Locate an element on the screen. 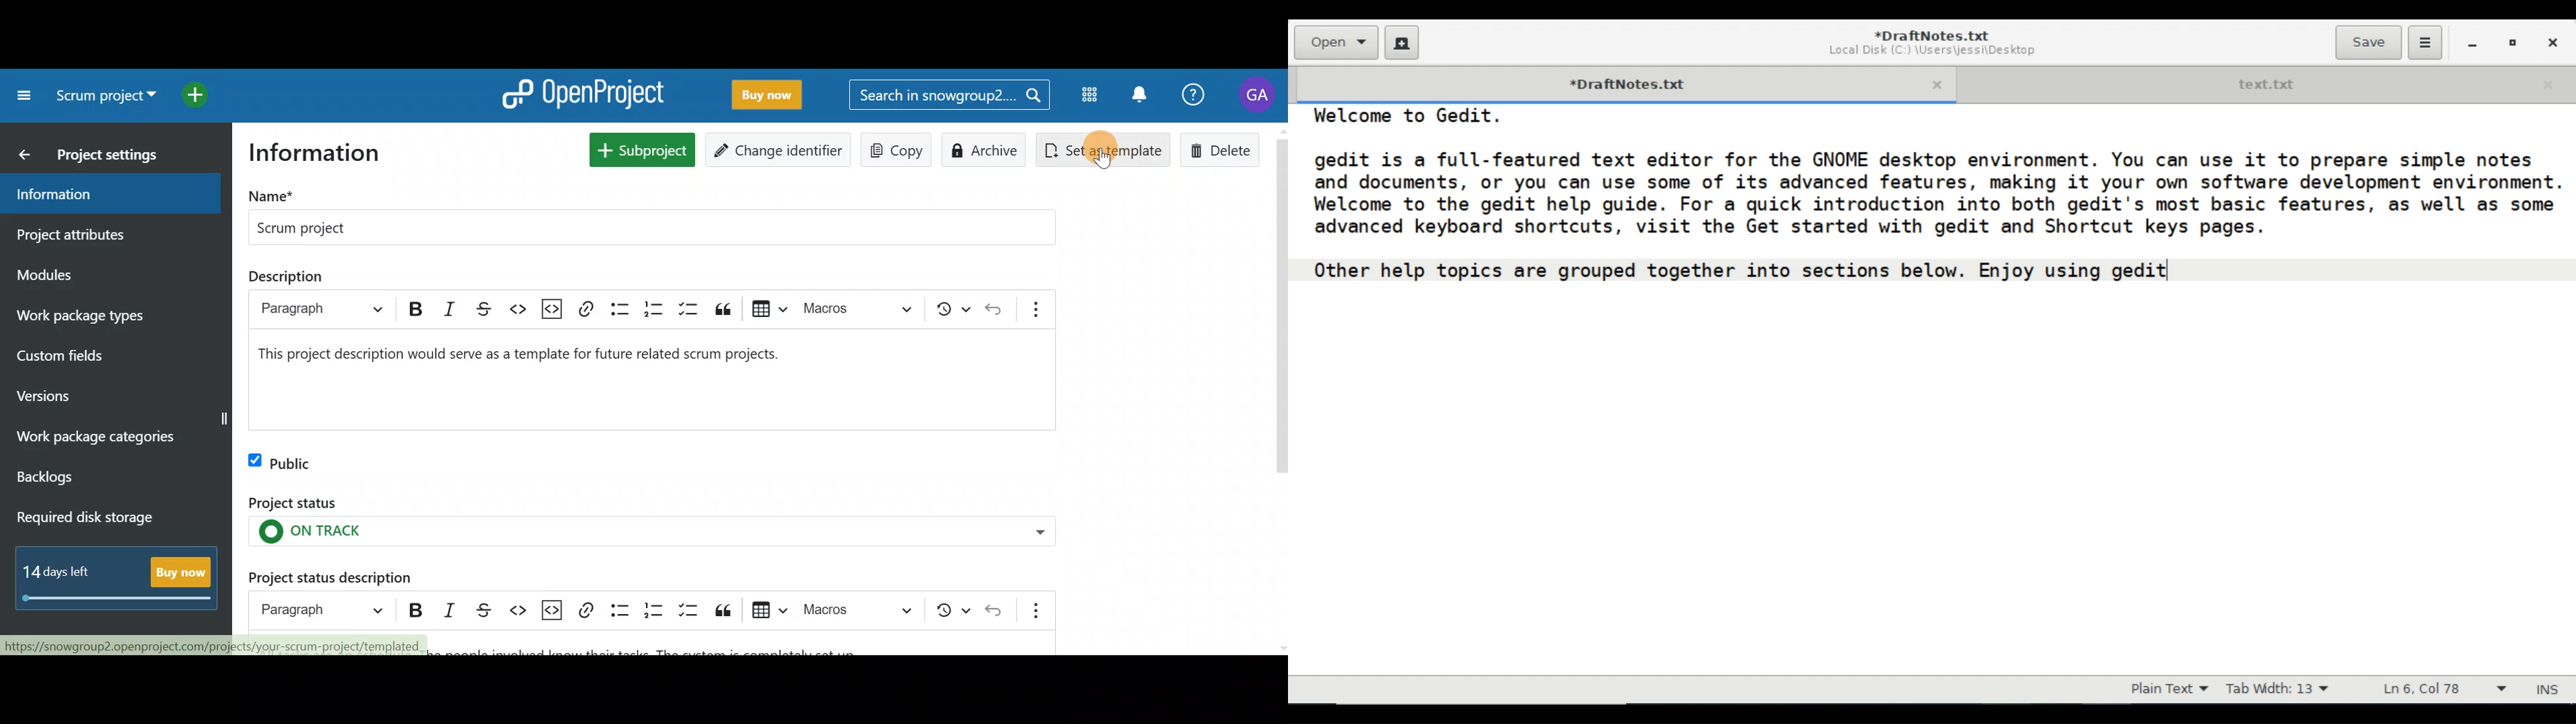 The height and width of the screenshot is (728, 2576). Copy is located at coordinates (896, 149).